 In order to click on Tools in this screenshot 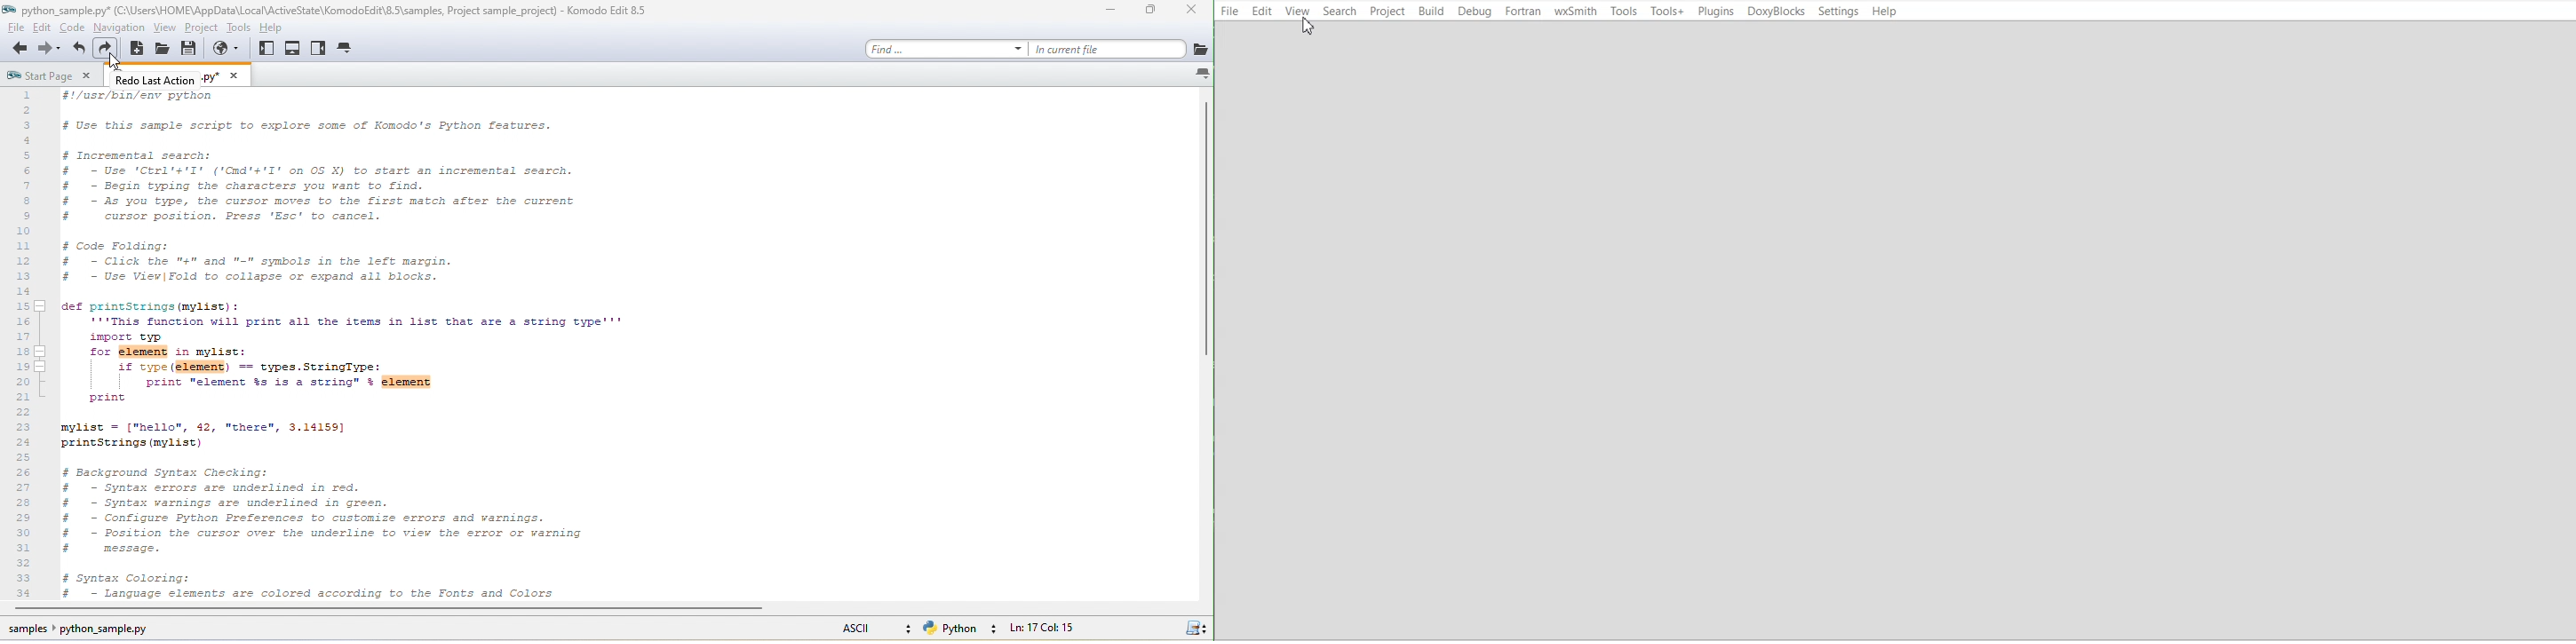, I will do `click(1623, 11)`.